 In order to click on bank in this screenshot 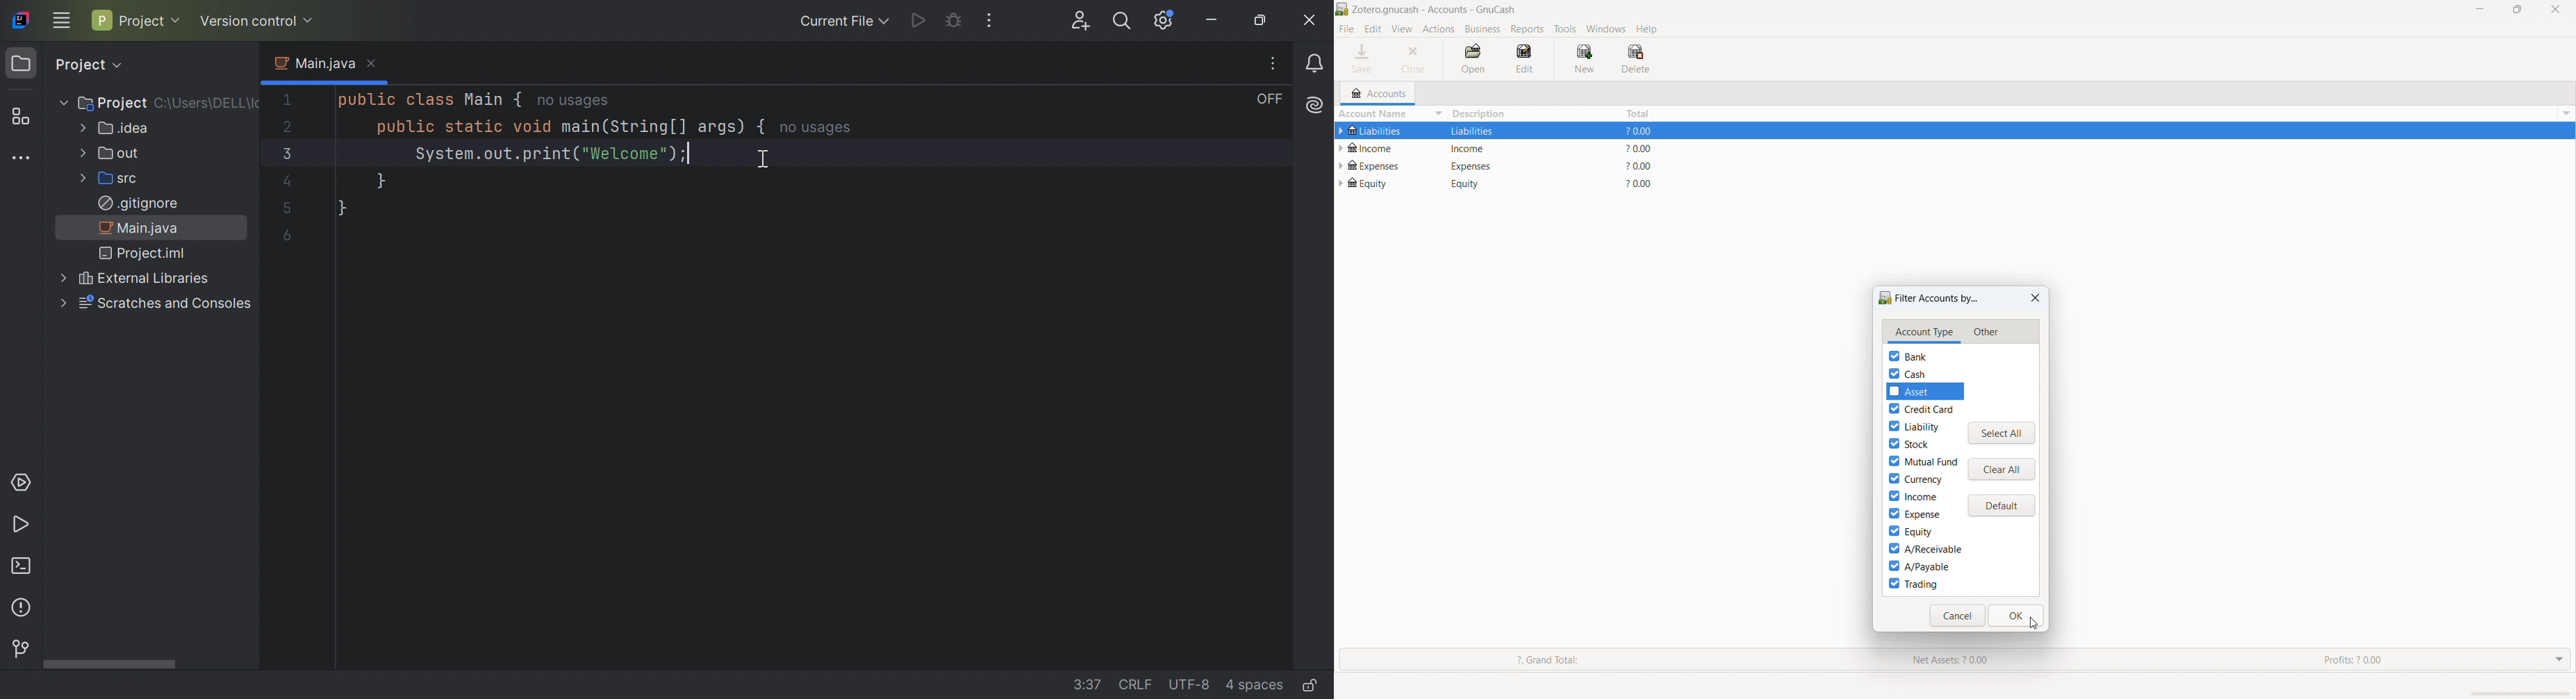, I will do `click(1908, 356)`.